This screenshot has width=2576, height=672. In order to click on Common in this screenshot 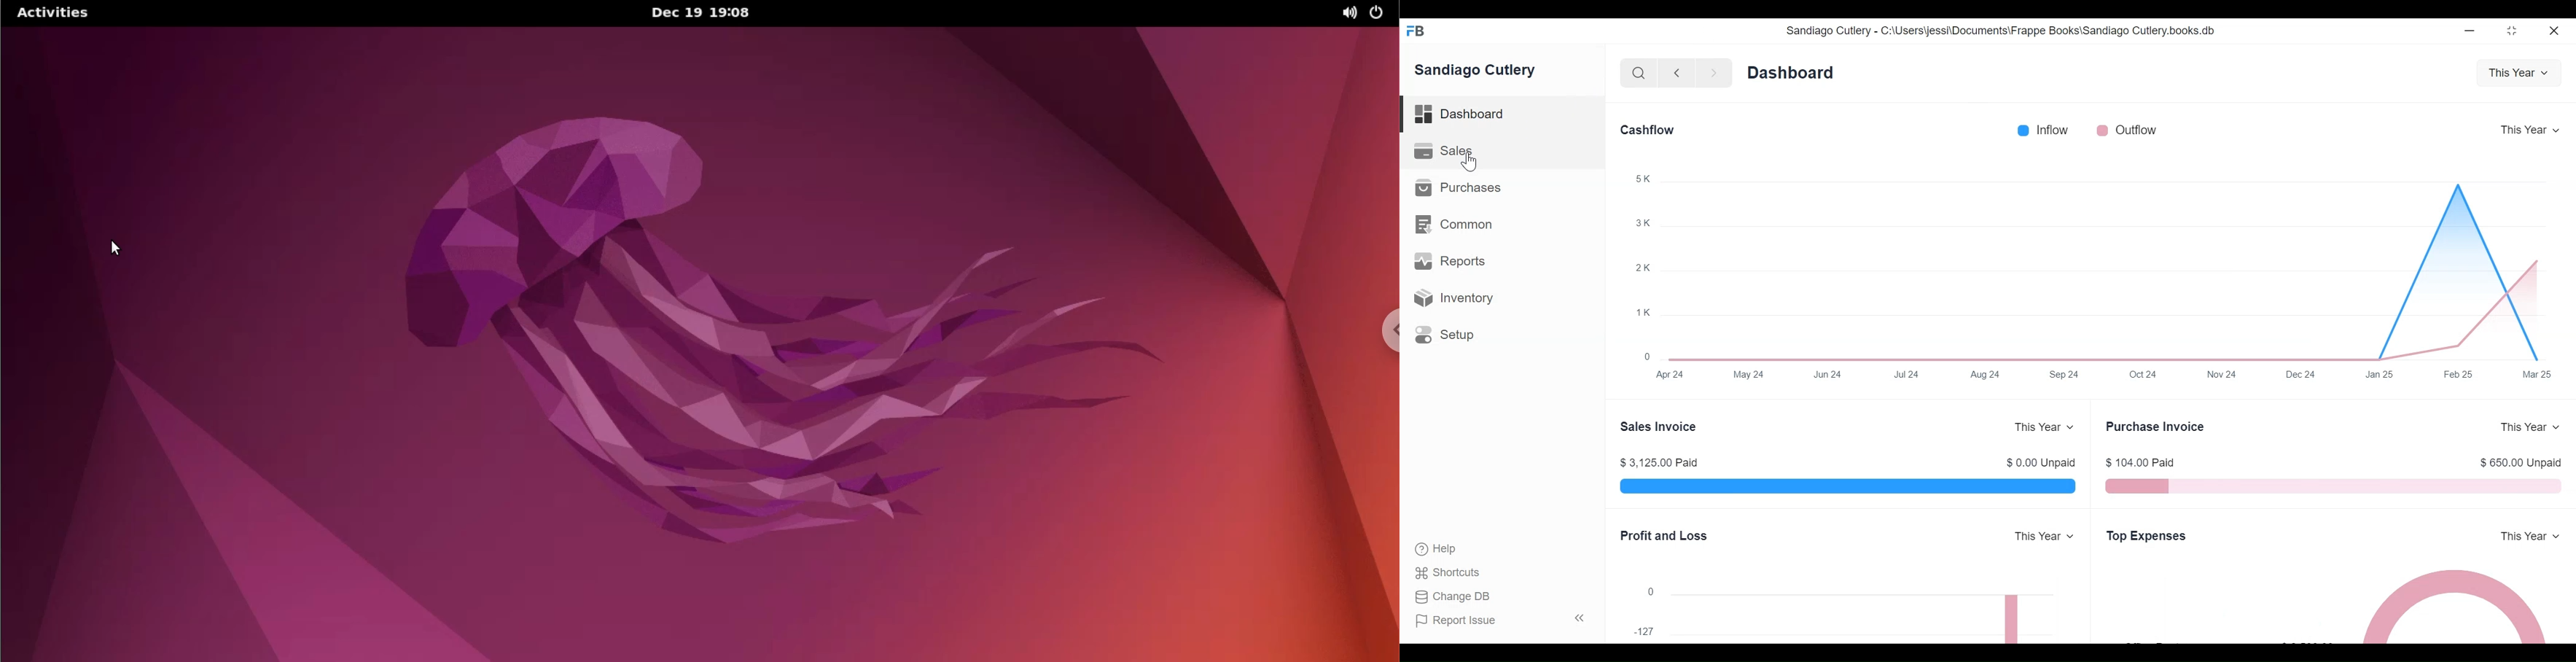, I will do `click(1453, 225)`.